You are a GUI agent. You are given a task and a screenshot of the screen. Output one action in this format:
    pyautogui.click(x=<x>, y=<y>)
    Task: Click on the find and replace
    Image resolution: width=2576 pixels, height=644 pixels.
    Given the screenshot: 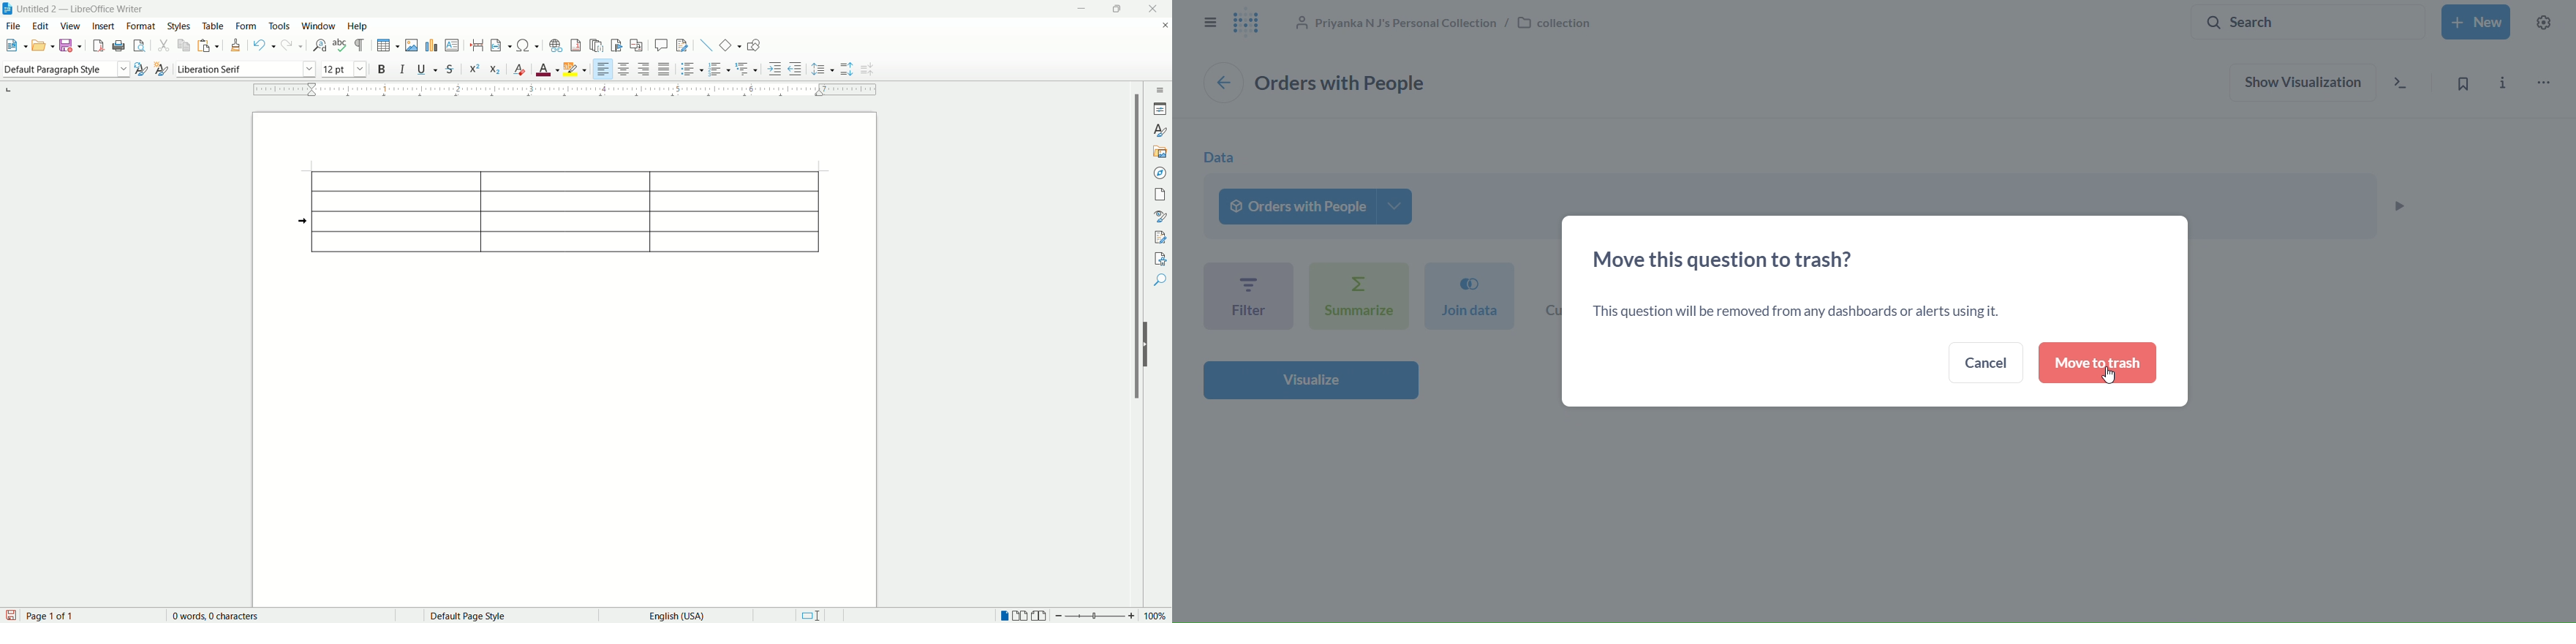 What is the action you would take?
    pyautogui.click(x=320, y=45)
    